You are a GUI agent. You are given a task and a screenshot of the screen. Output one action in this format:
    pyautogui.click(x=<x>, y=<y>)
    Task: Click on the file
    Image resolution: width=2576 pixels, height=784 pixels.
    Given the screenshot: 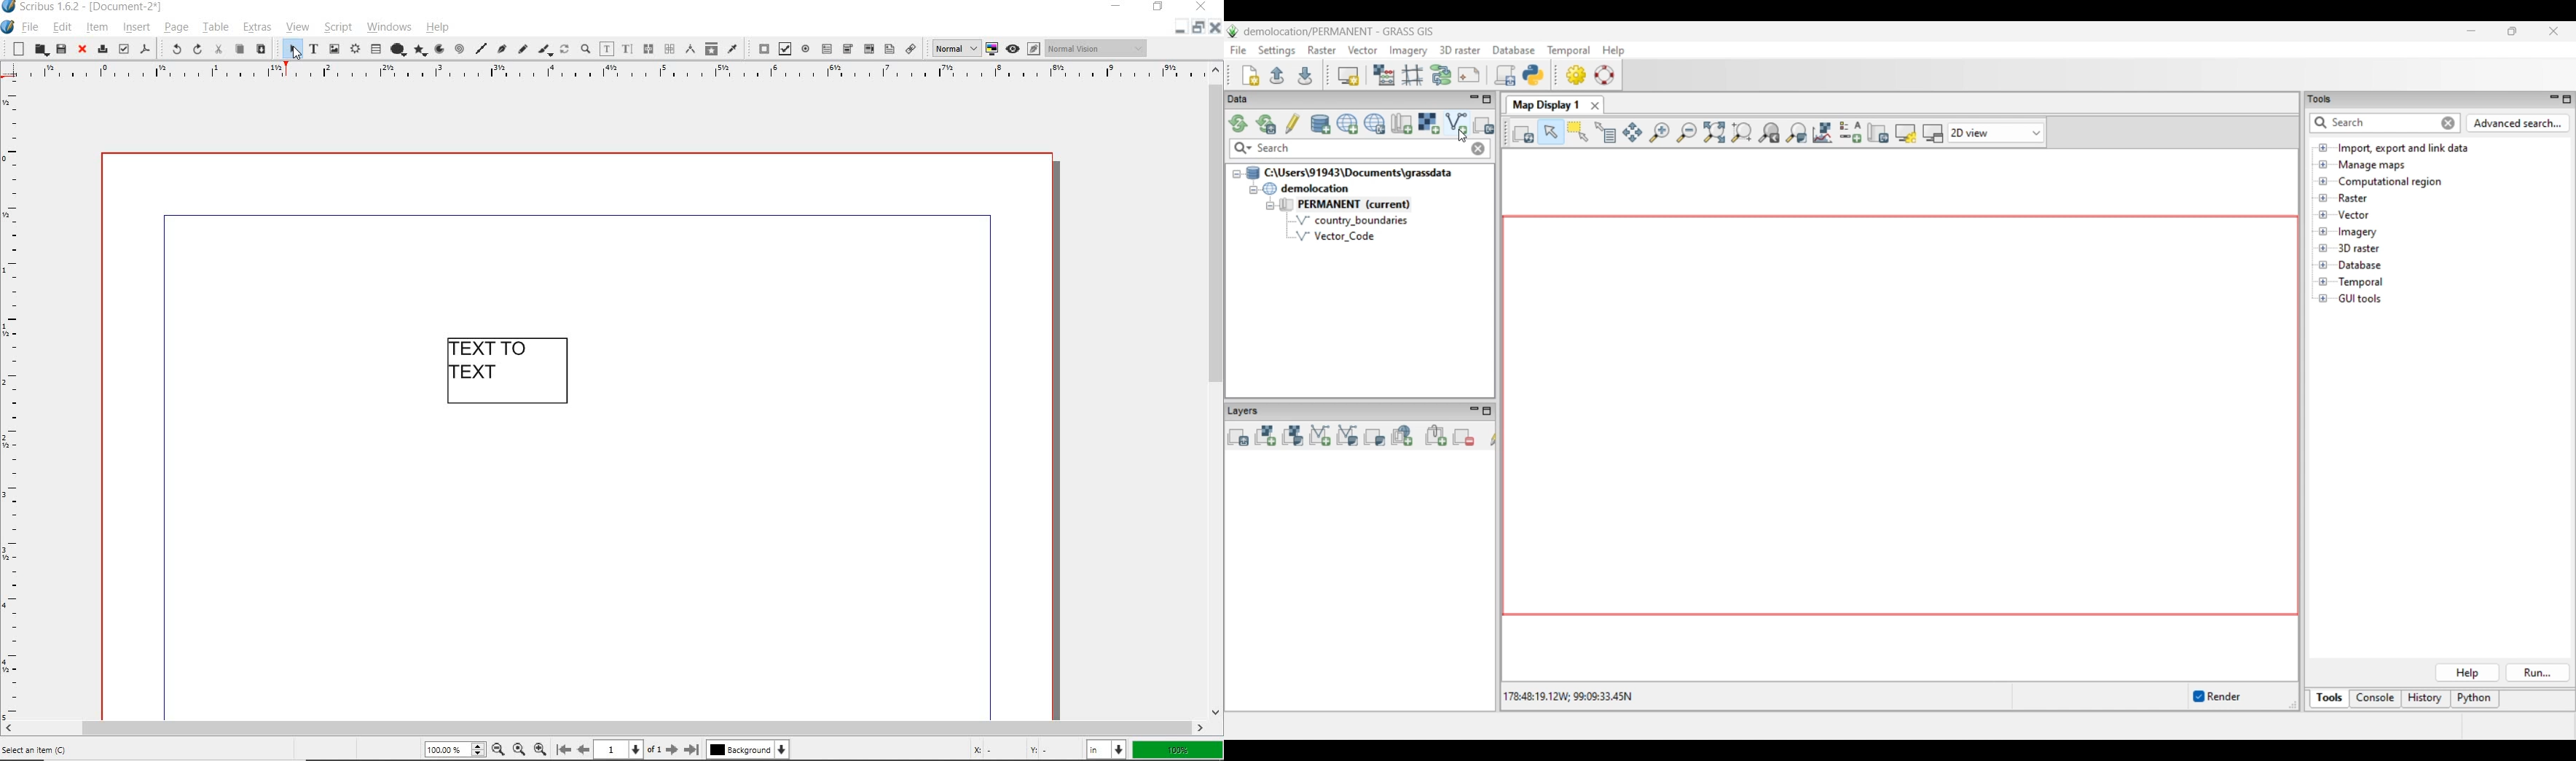 What is the action you would take?
    pyautogui.click(x=31, y=28)
    